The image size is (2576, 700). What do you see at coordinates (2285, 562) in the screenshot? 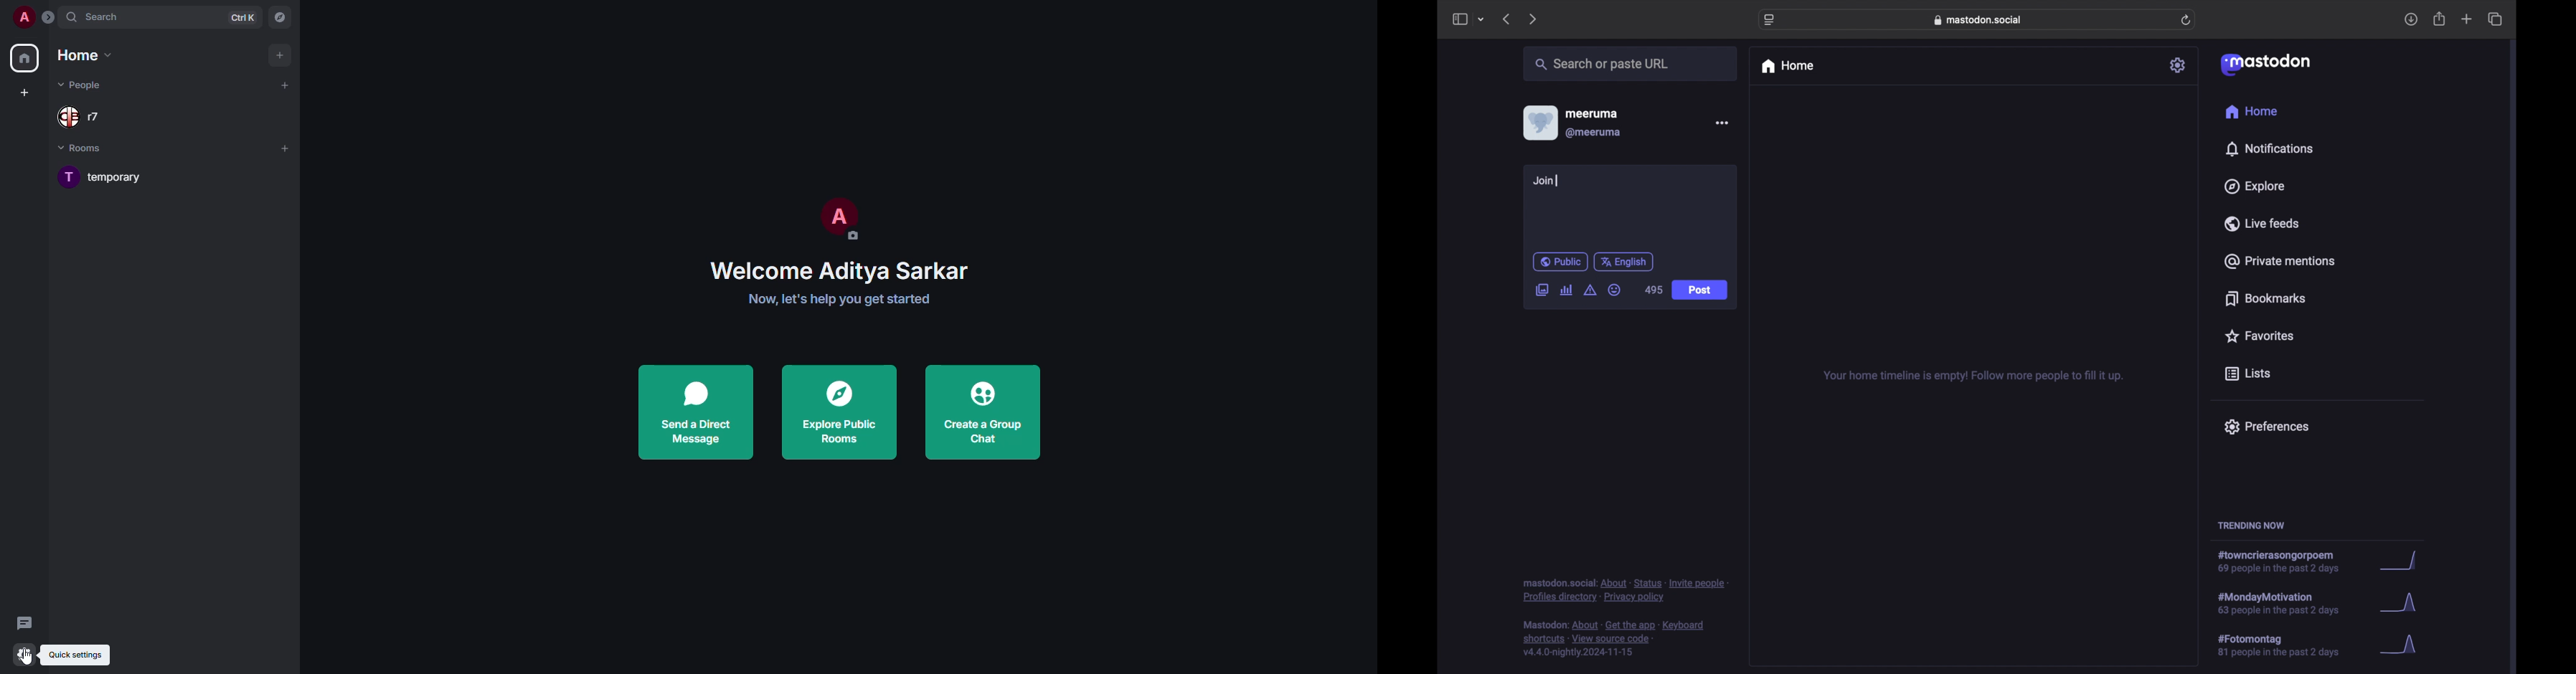
I see `hashtag trend` at bounding box center [2285, 562].